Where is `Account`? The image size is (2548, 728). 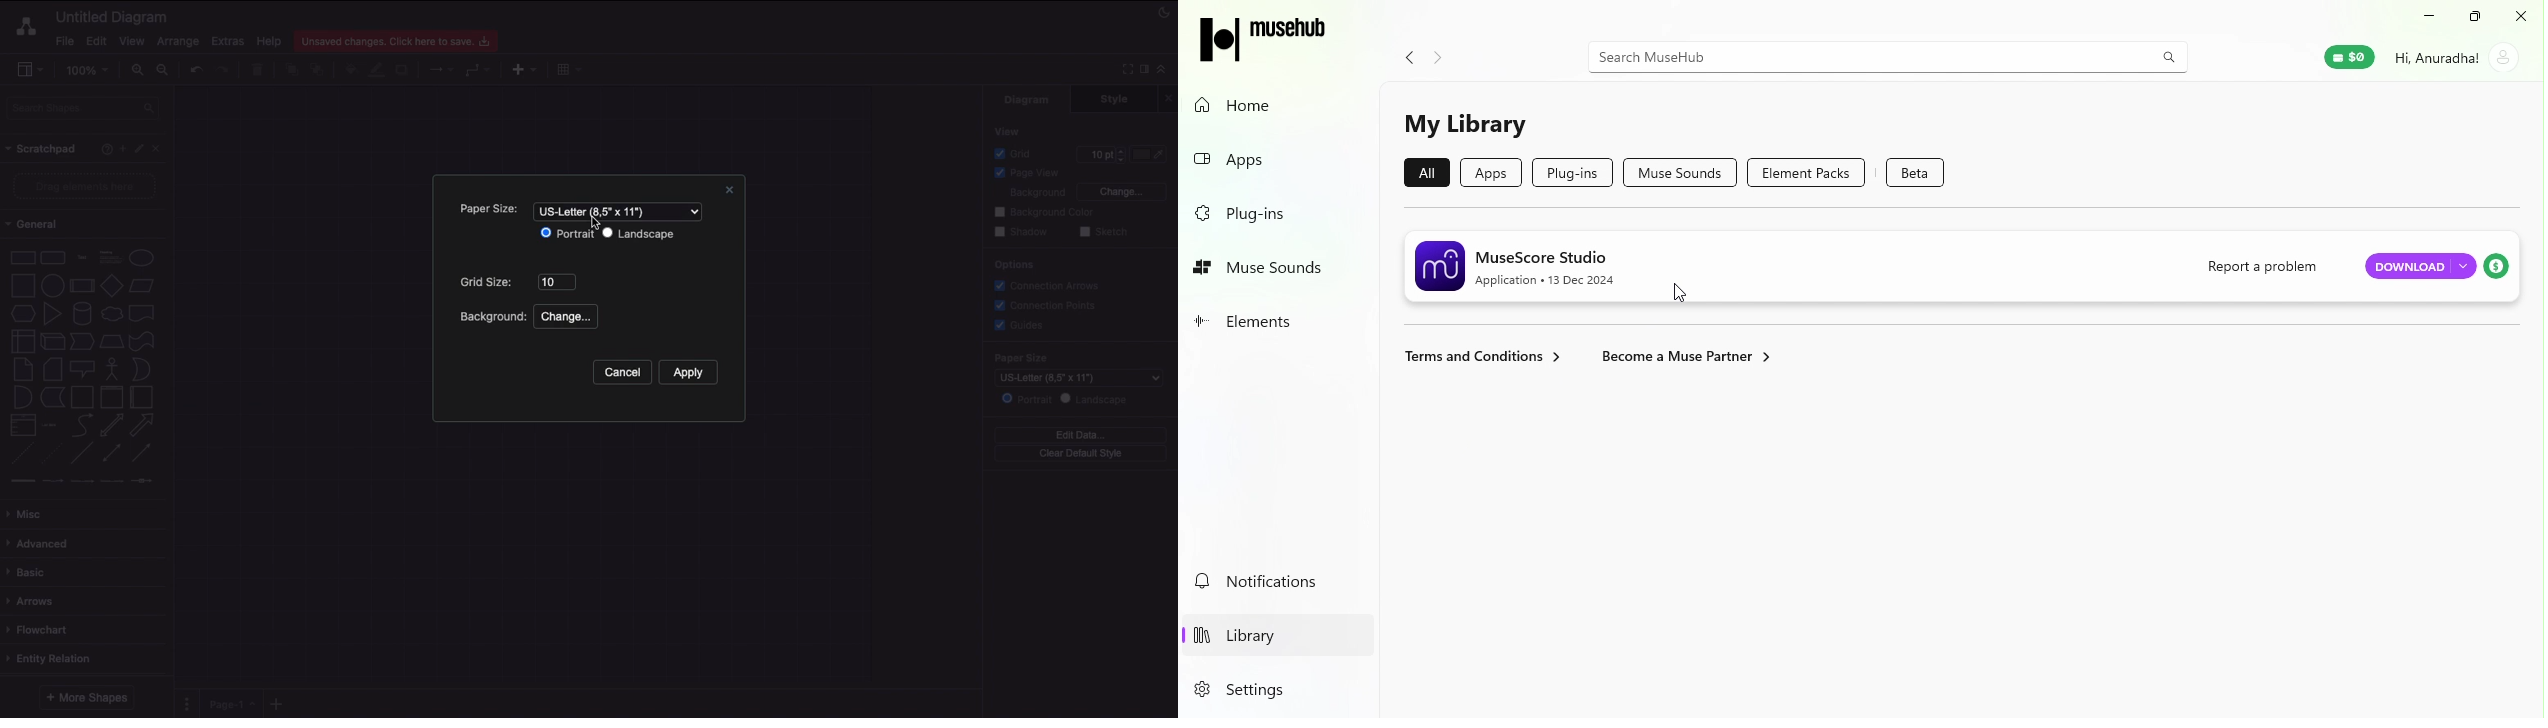
Account is located at coordinates (2459, 59).